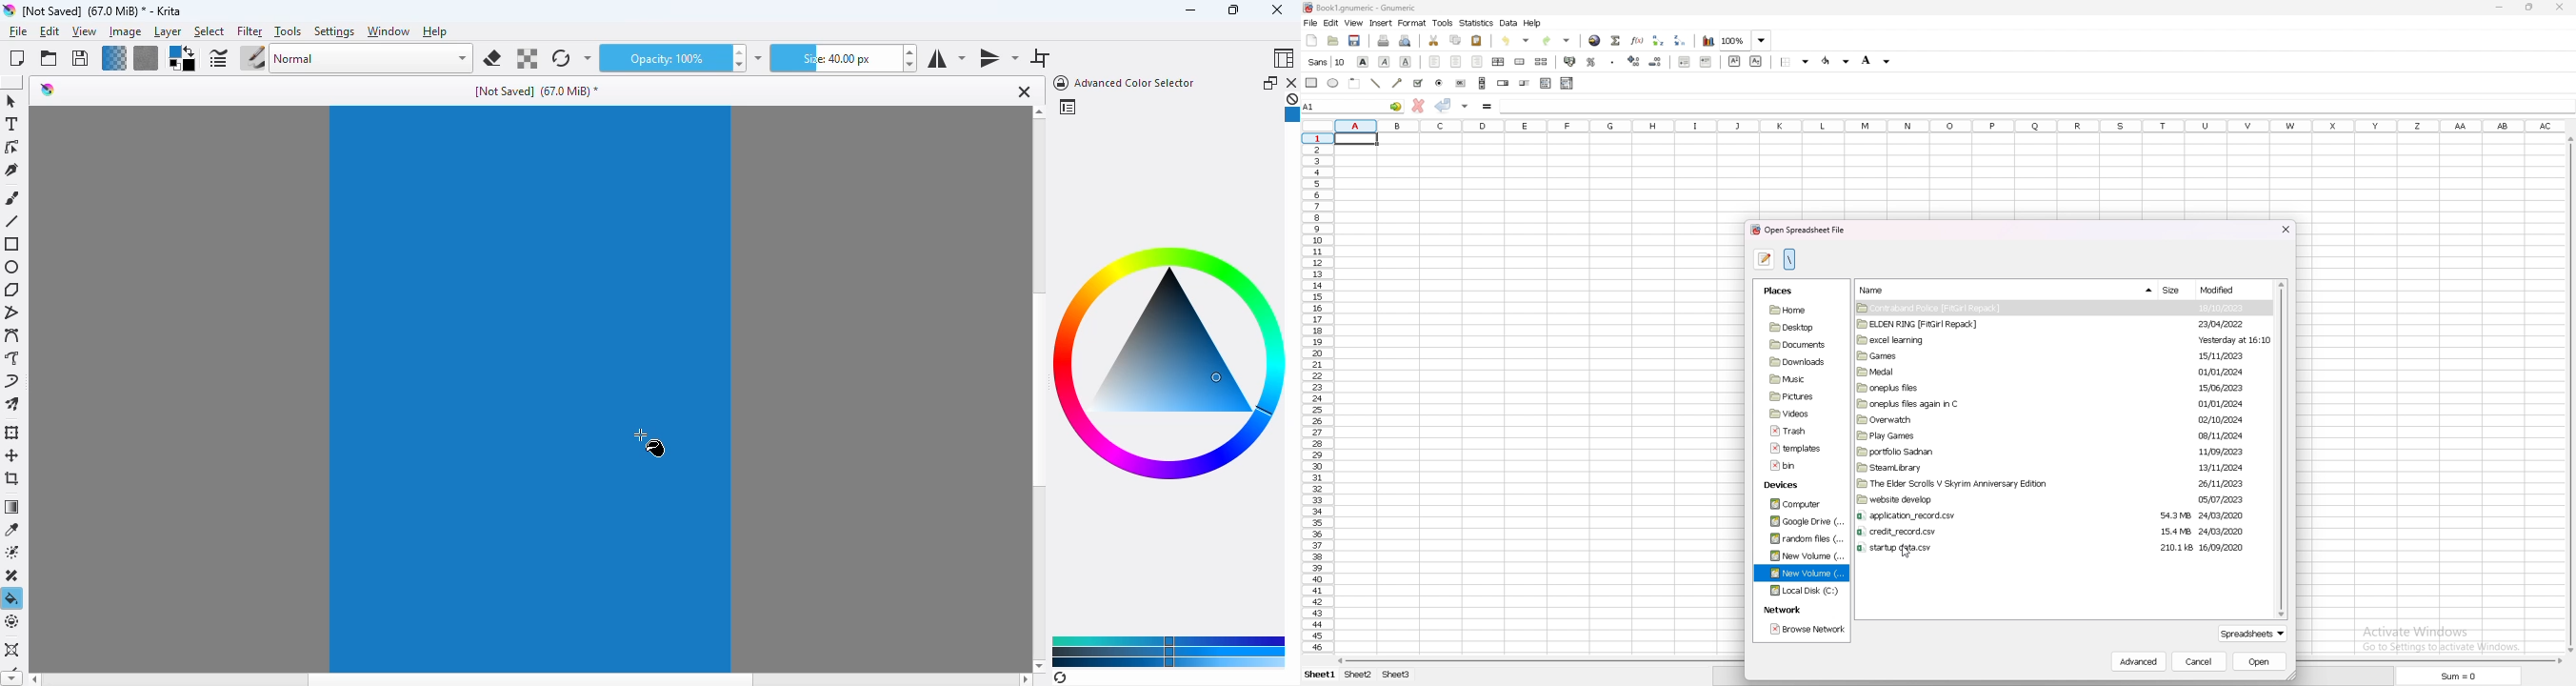  I want to click on radio button, so click(1439, 83).